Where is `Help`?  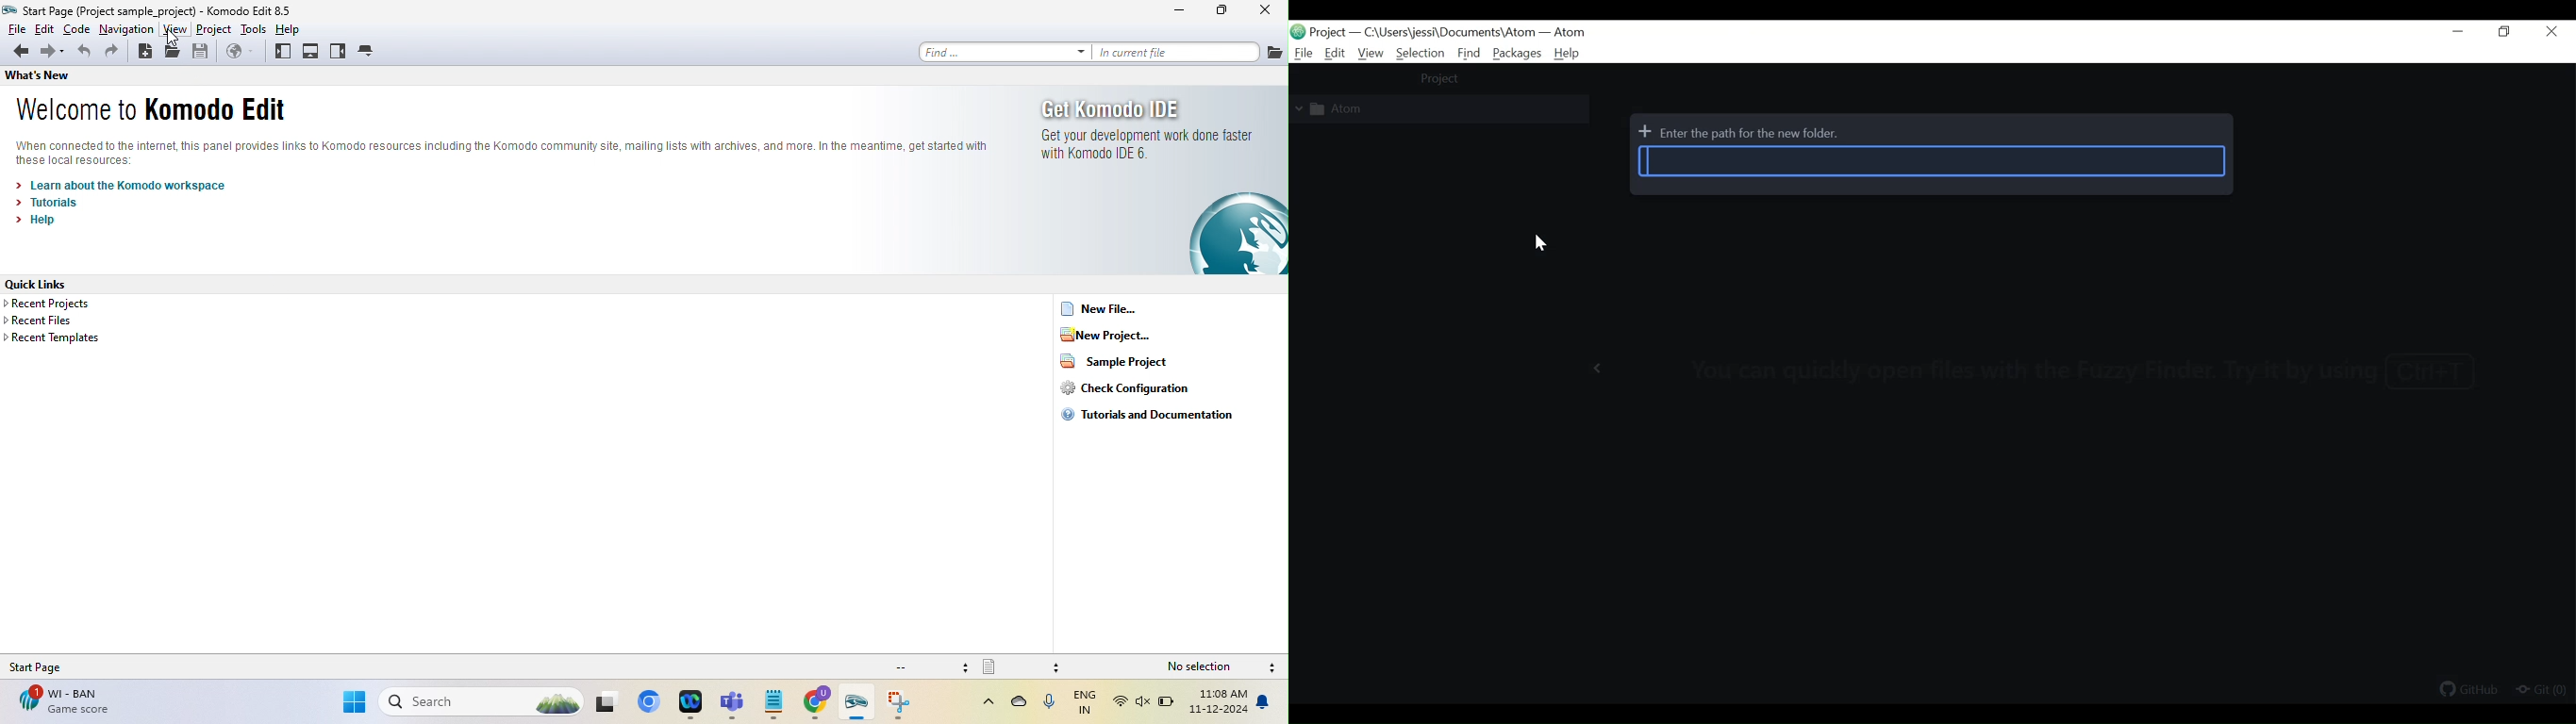
Help is located at coordinates (1567, 54).